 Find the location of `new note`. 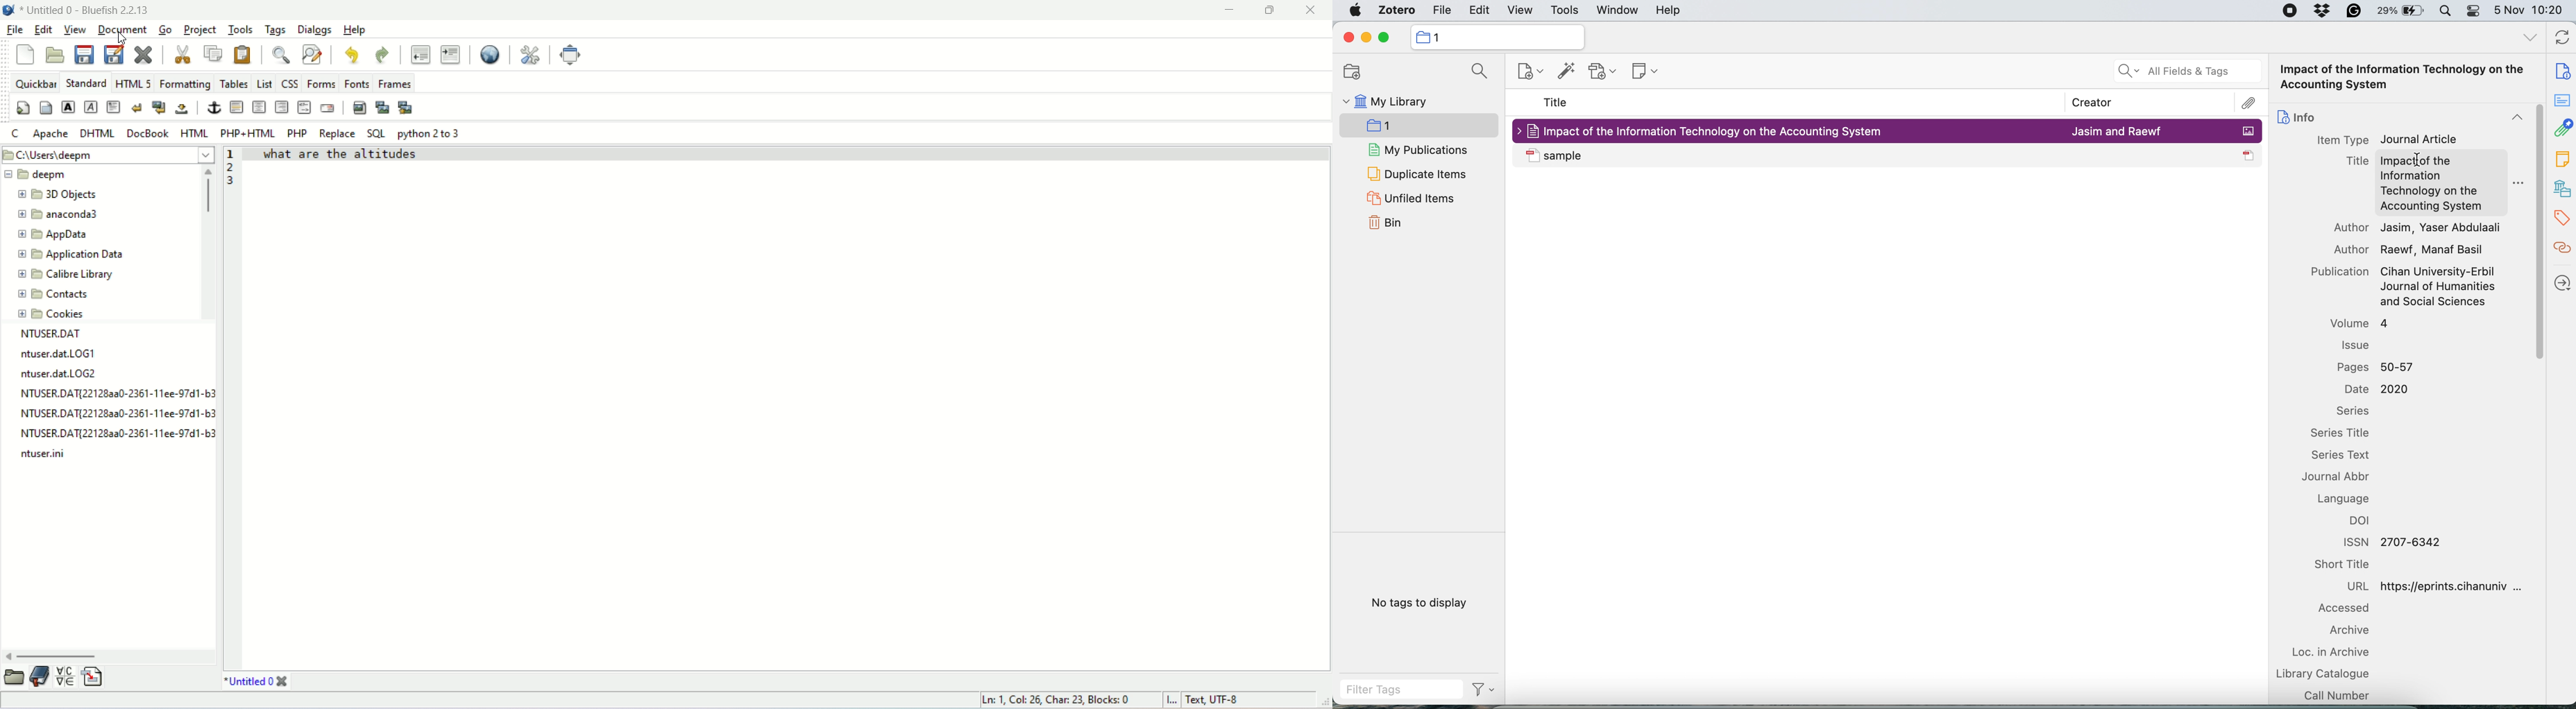

new note is located at coordinates (1644, 72).